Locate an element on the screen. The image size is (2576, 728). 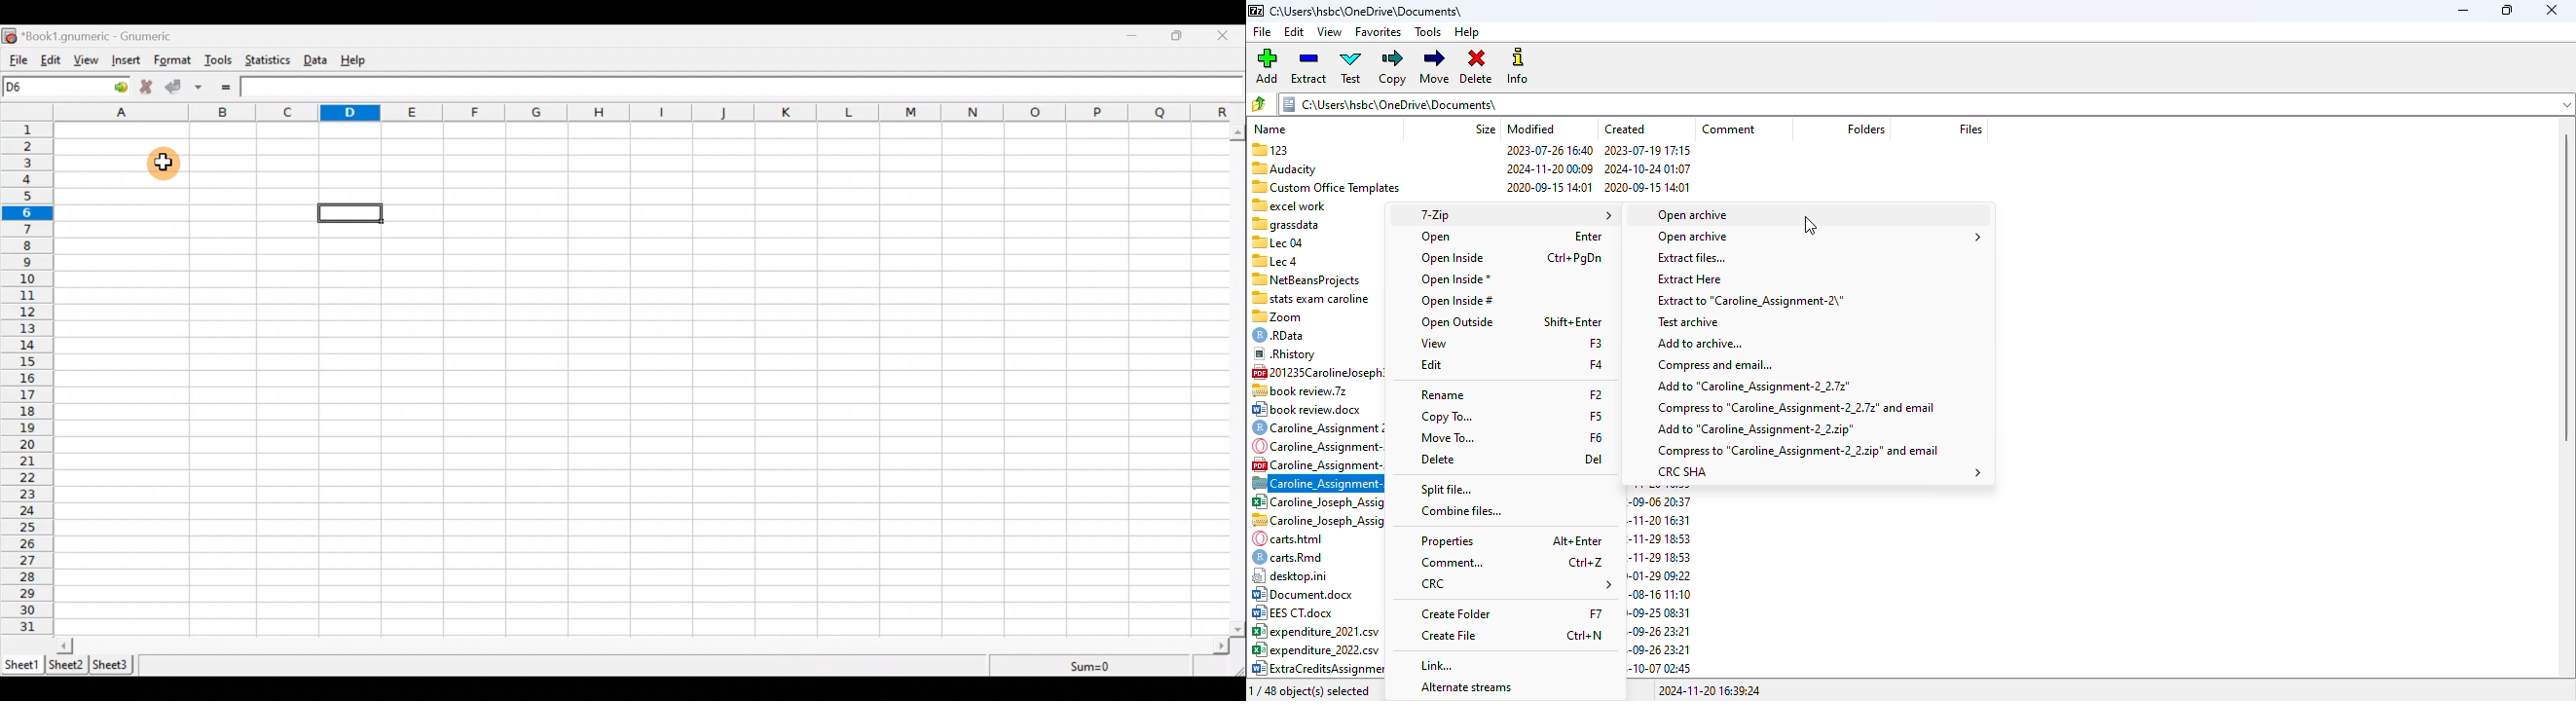
folders is located at coordinates (1864, 128).